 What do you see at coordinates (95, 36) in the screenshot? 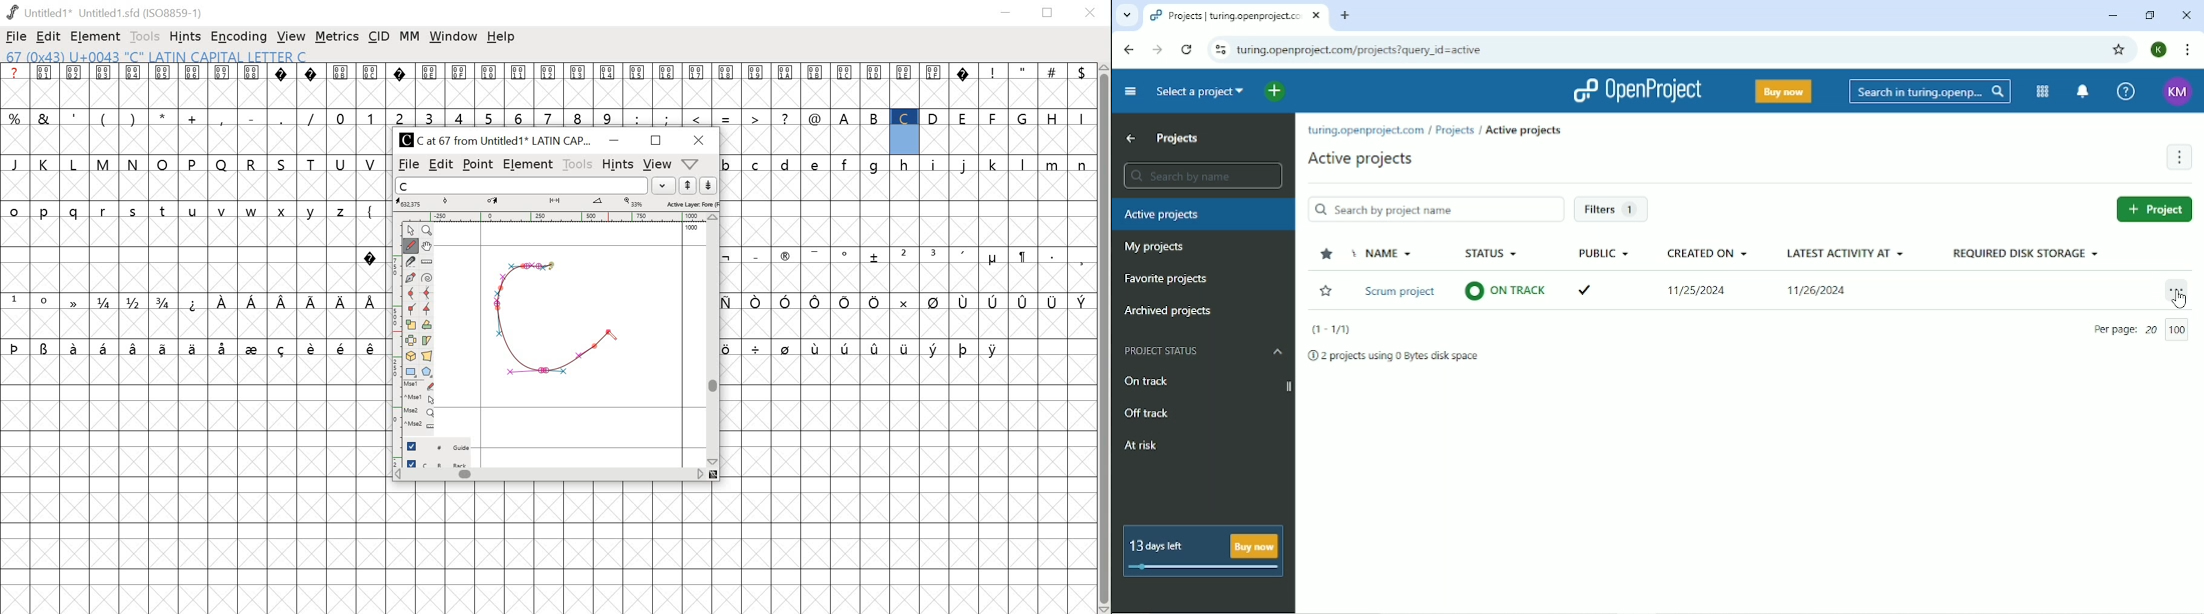
I see `element` at bounding box center [95, 36].